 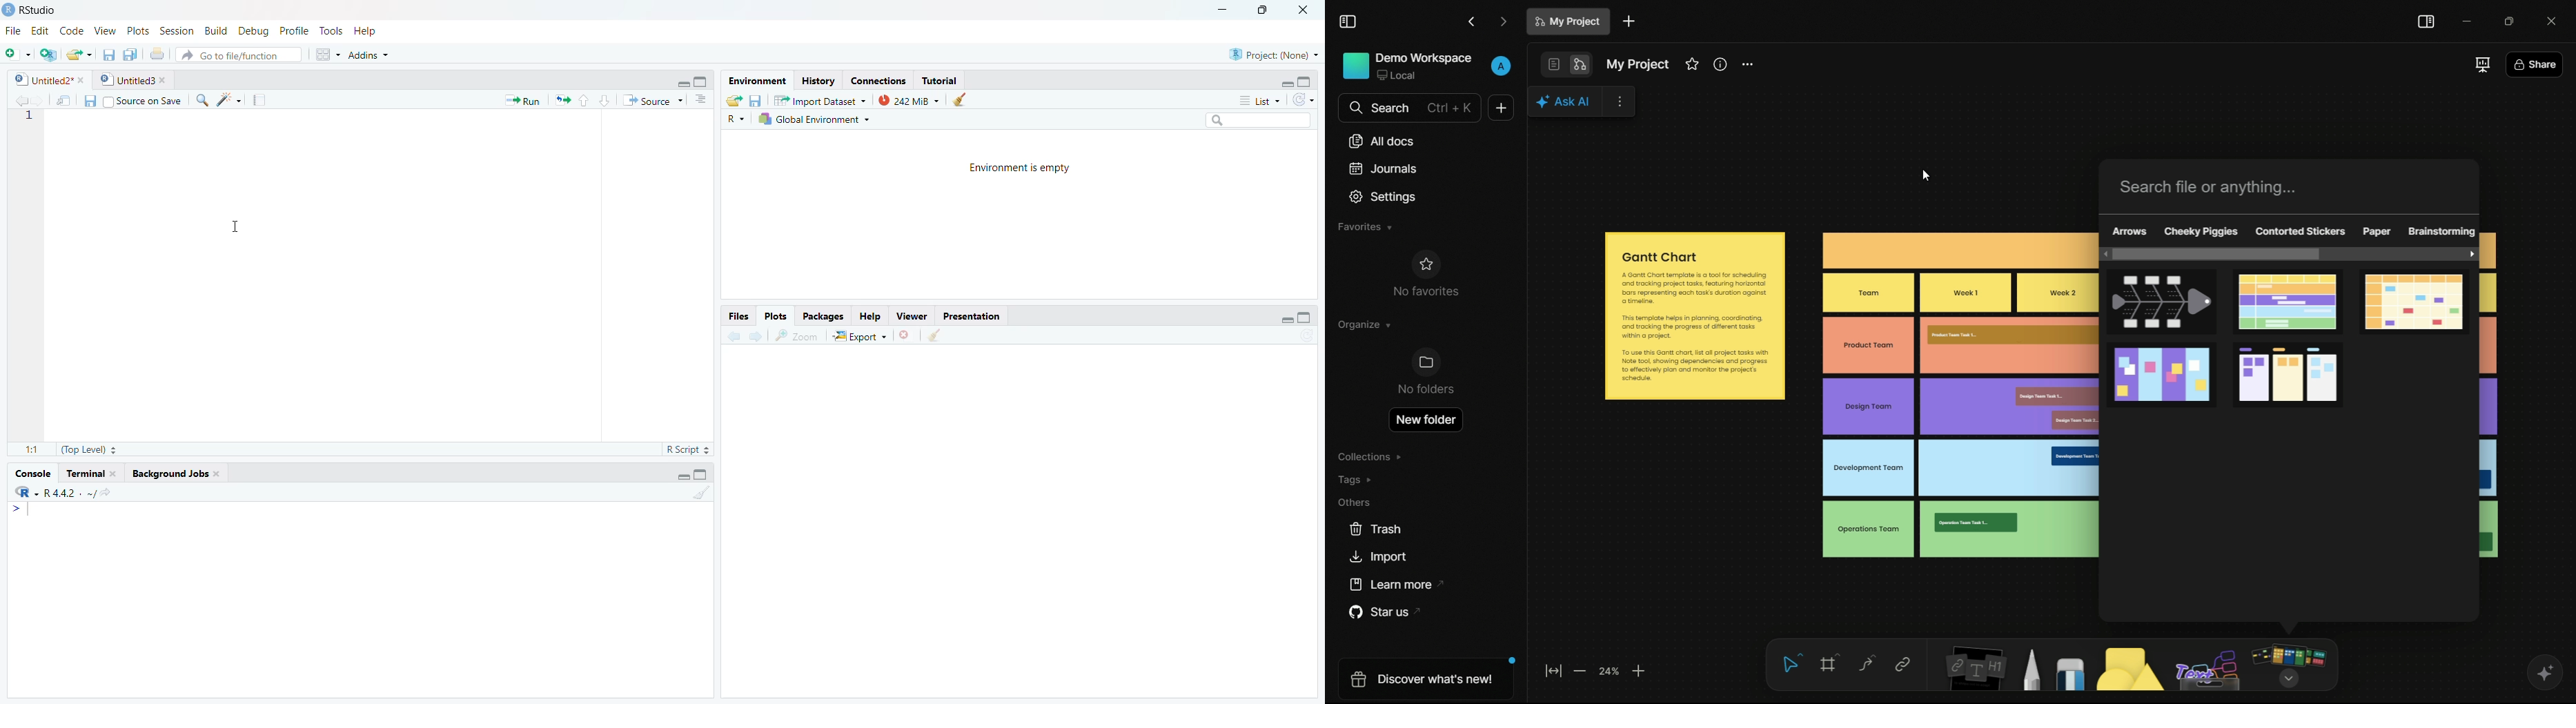 I want to click on Export, so click(x=859, y=335).